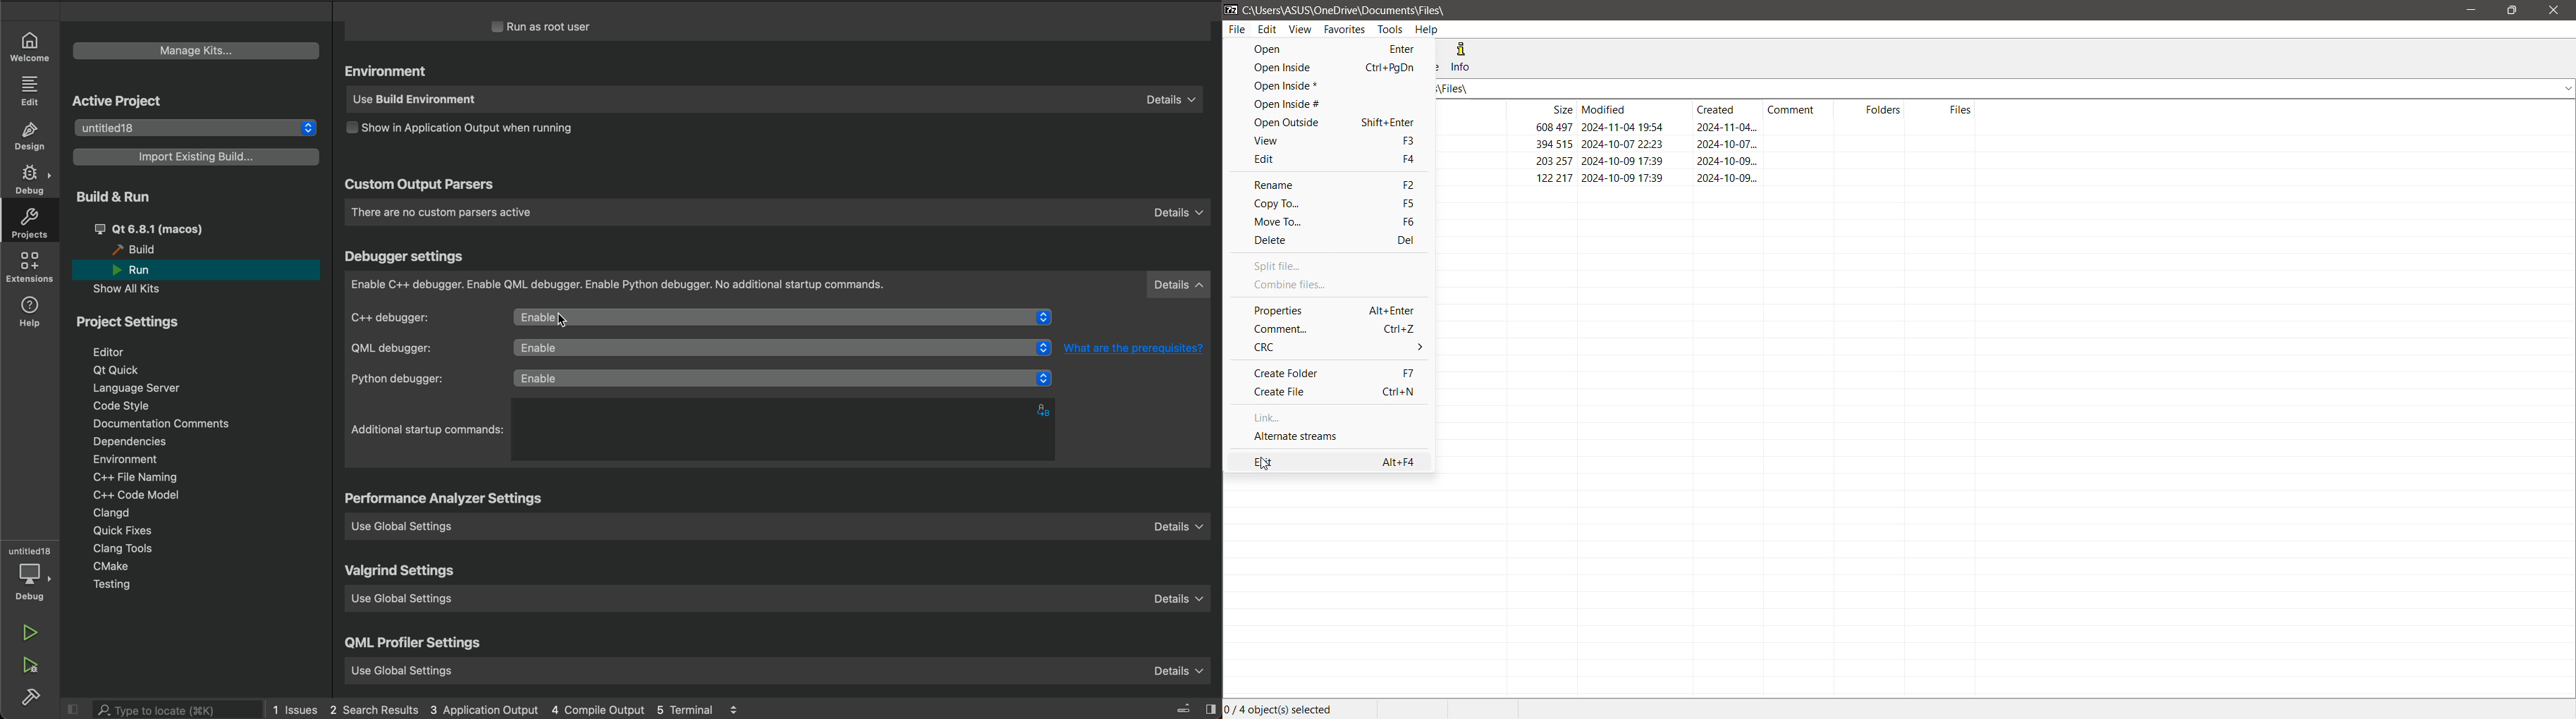 This screenshot has height=728, width=2576. Describe the element at coordinates (123, 407) in the screenshot. I see `code style` at that location.